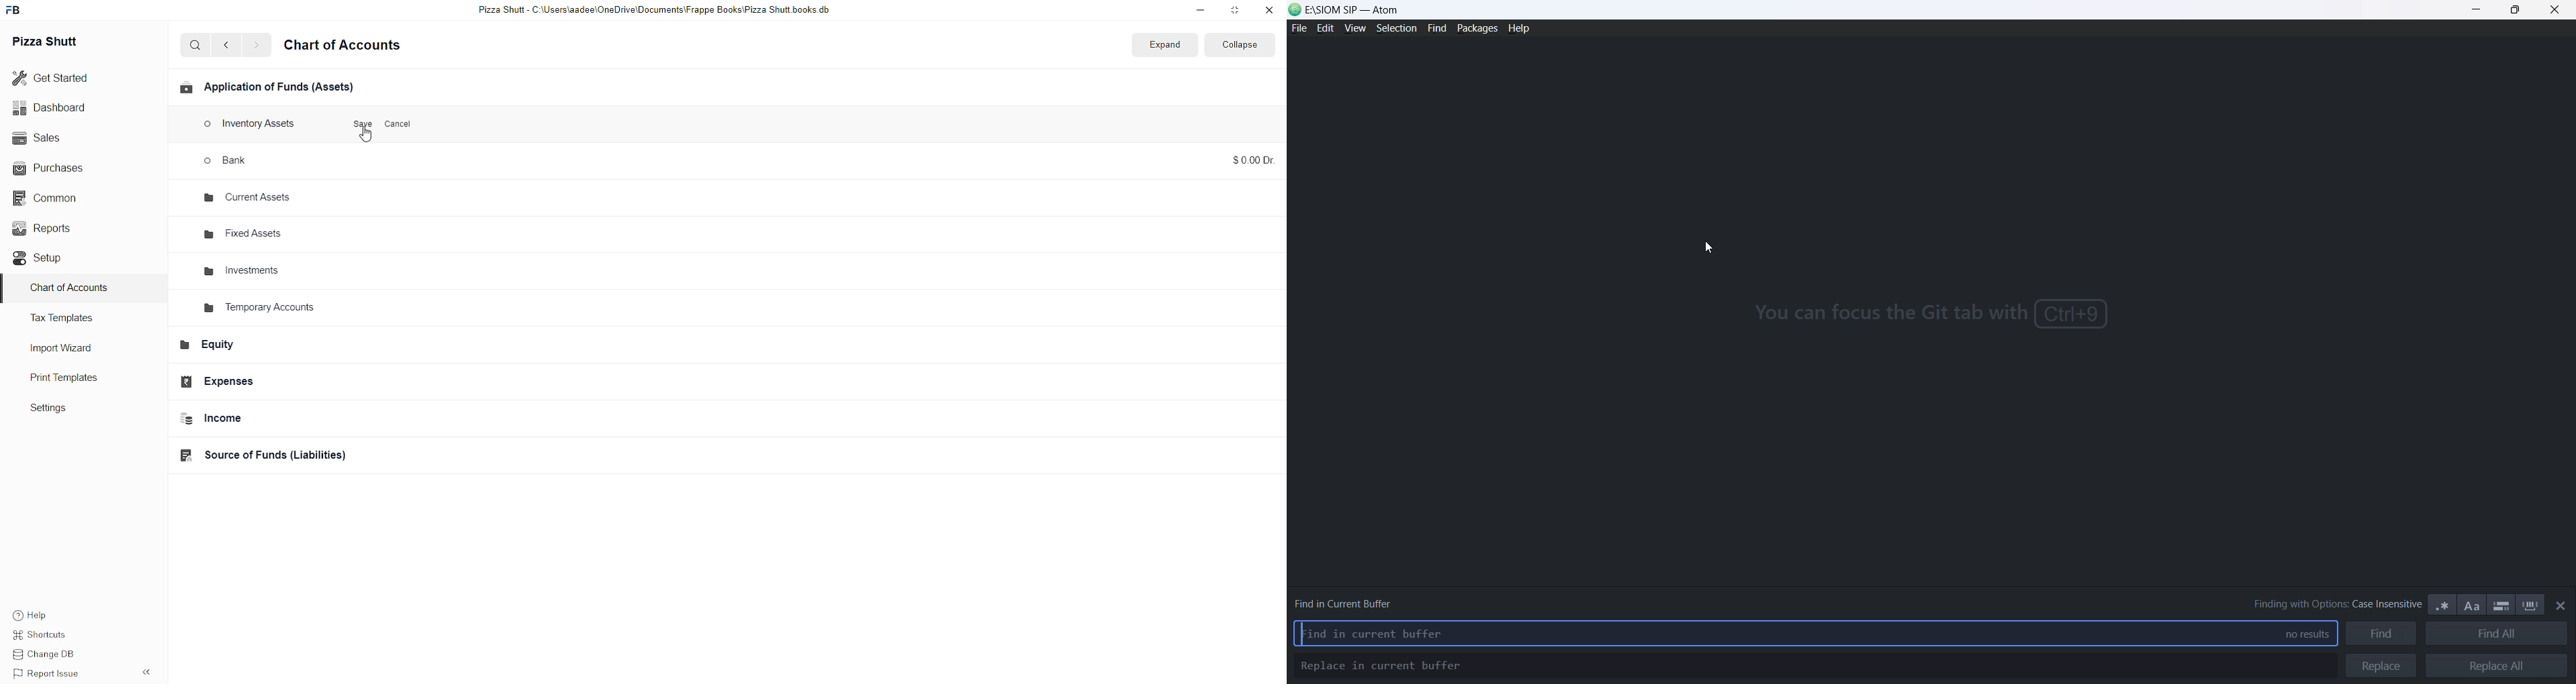 The height and width of the screenshot is (700, 2576). I want to click on replace, so click(2381, 665).